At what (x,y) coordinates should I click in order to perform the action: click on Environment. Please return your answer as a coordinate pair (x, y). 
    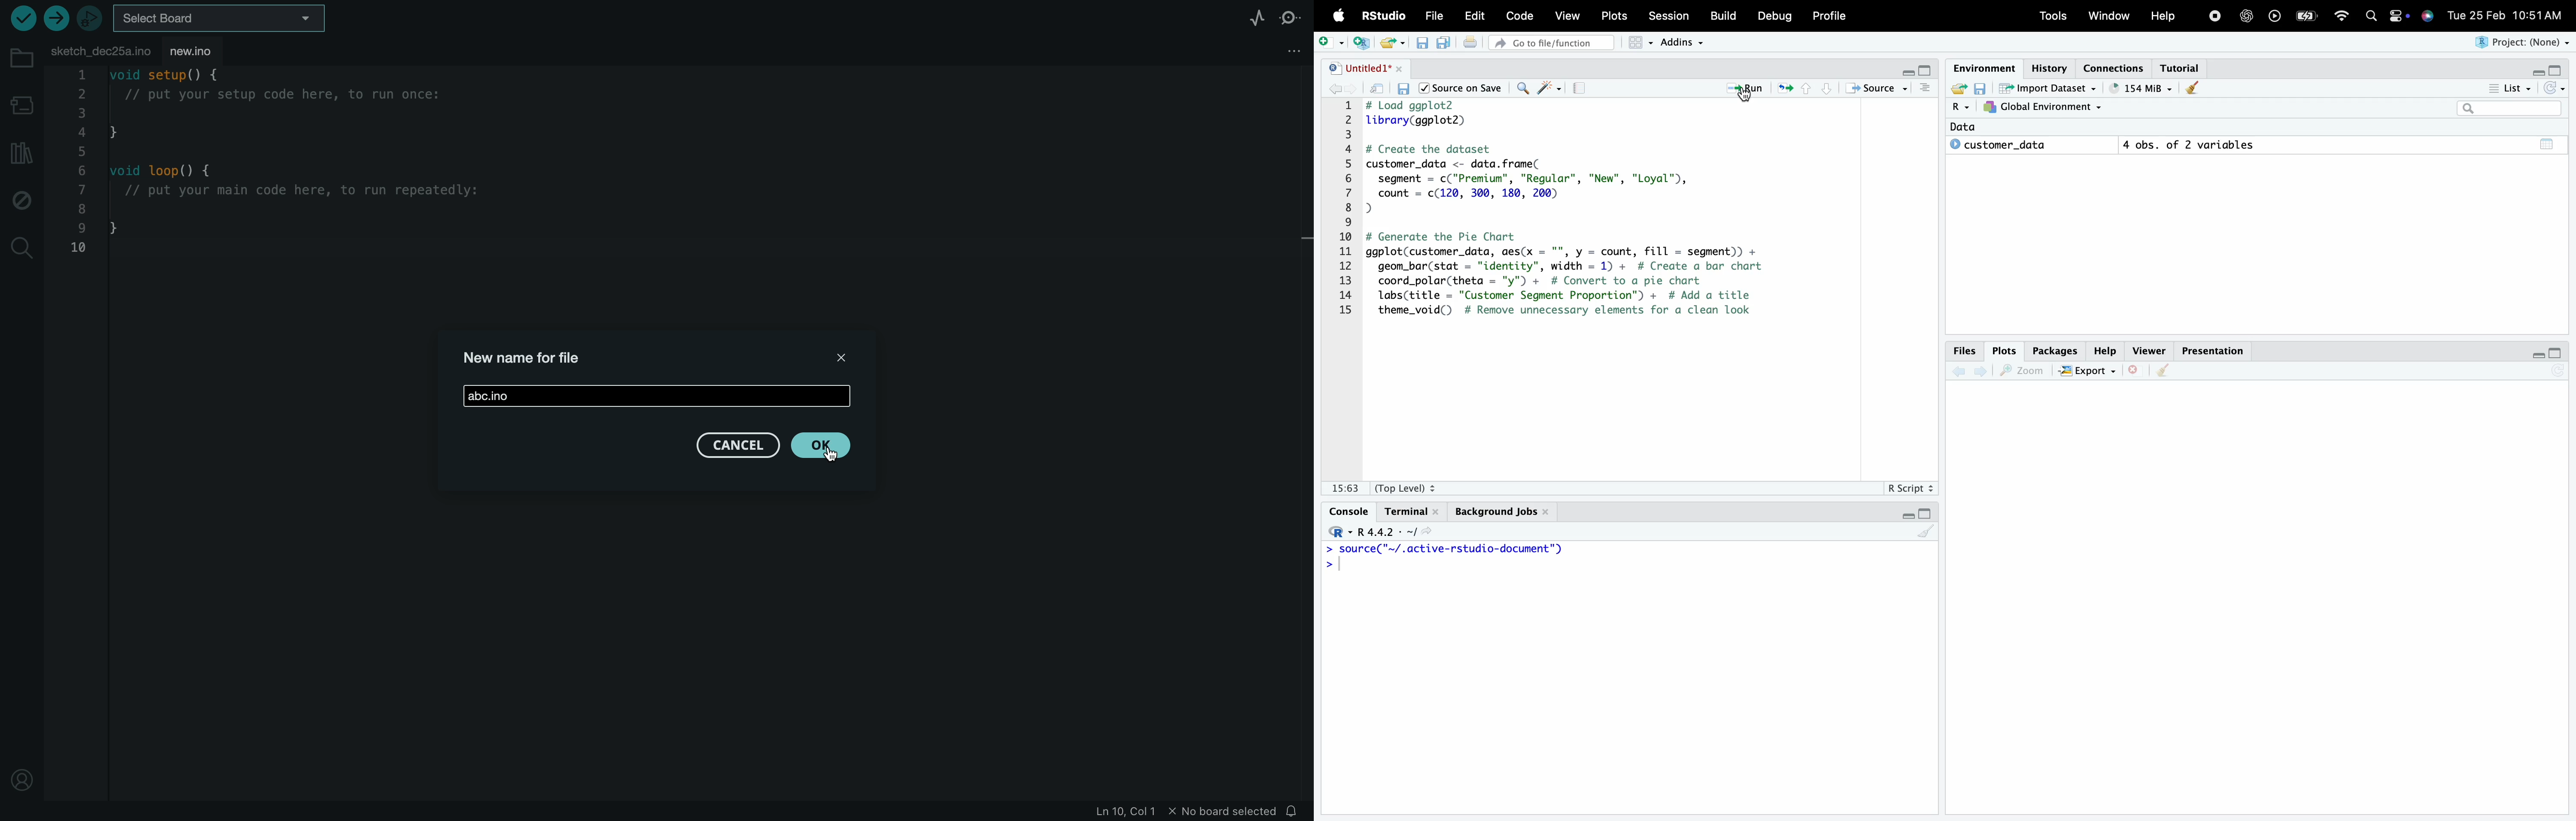
    Looking at the image, I should click on (1982, 66).